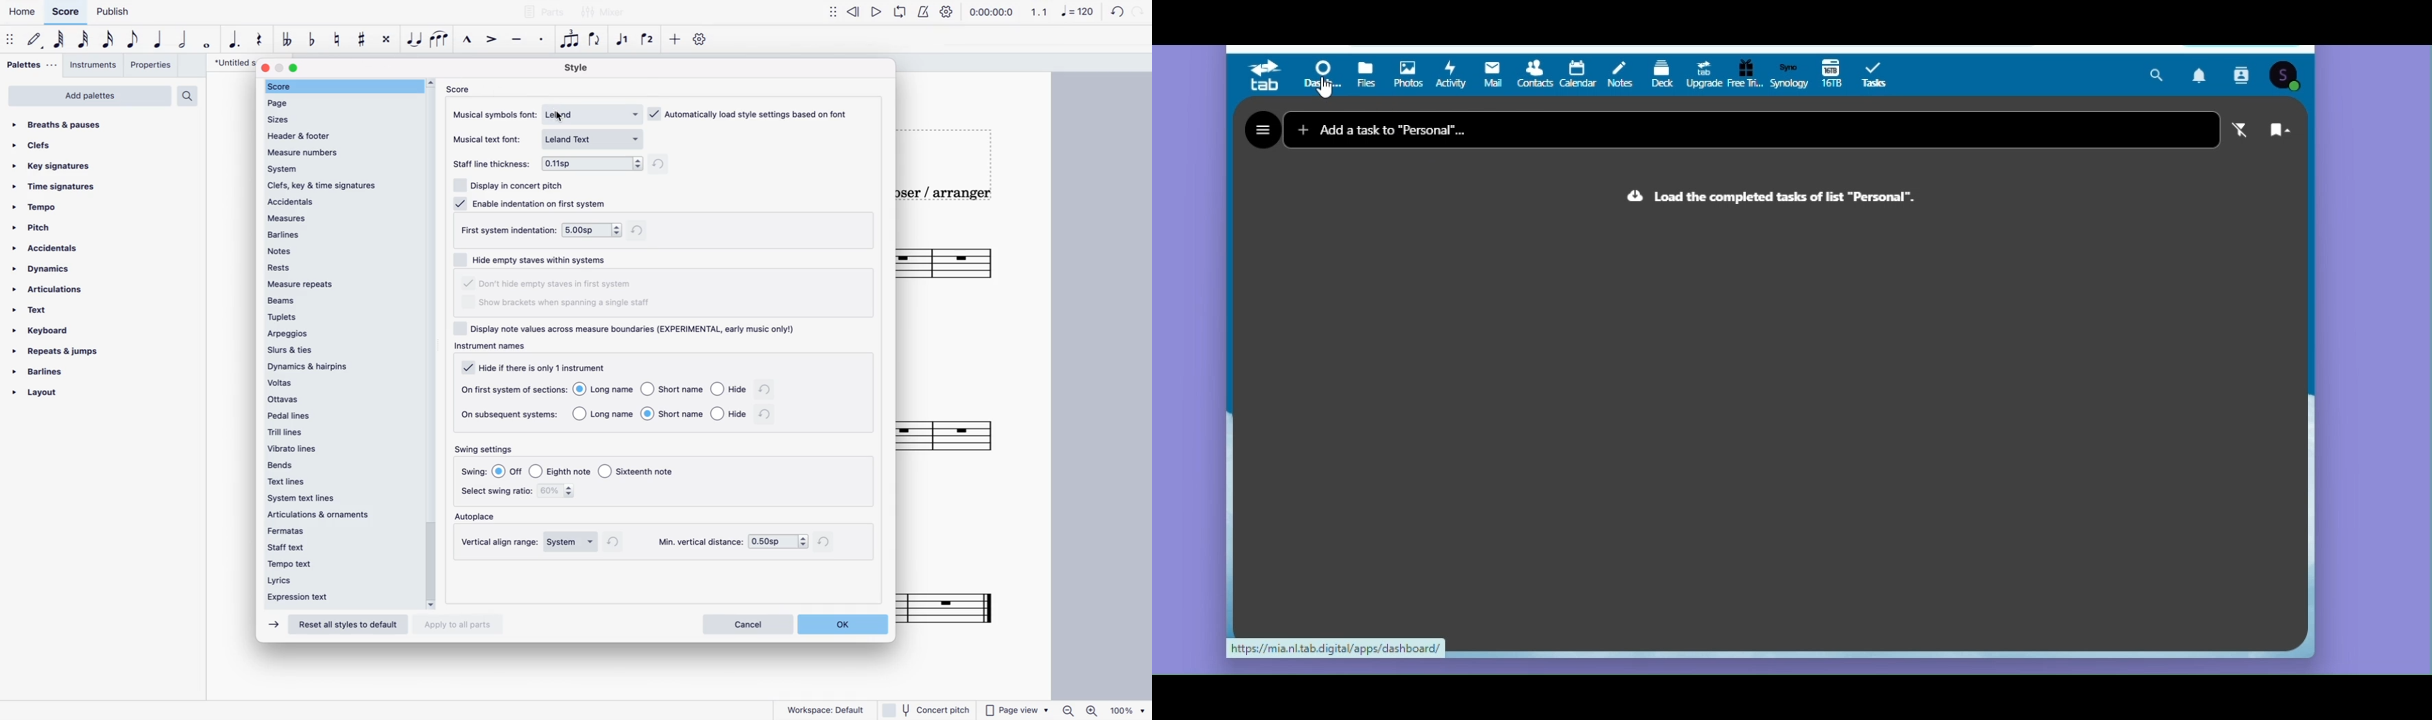 The image size is (2436, 728). I want to click on Cursor, so click(414, 40).